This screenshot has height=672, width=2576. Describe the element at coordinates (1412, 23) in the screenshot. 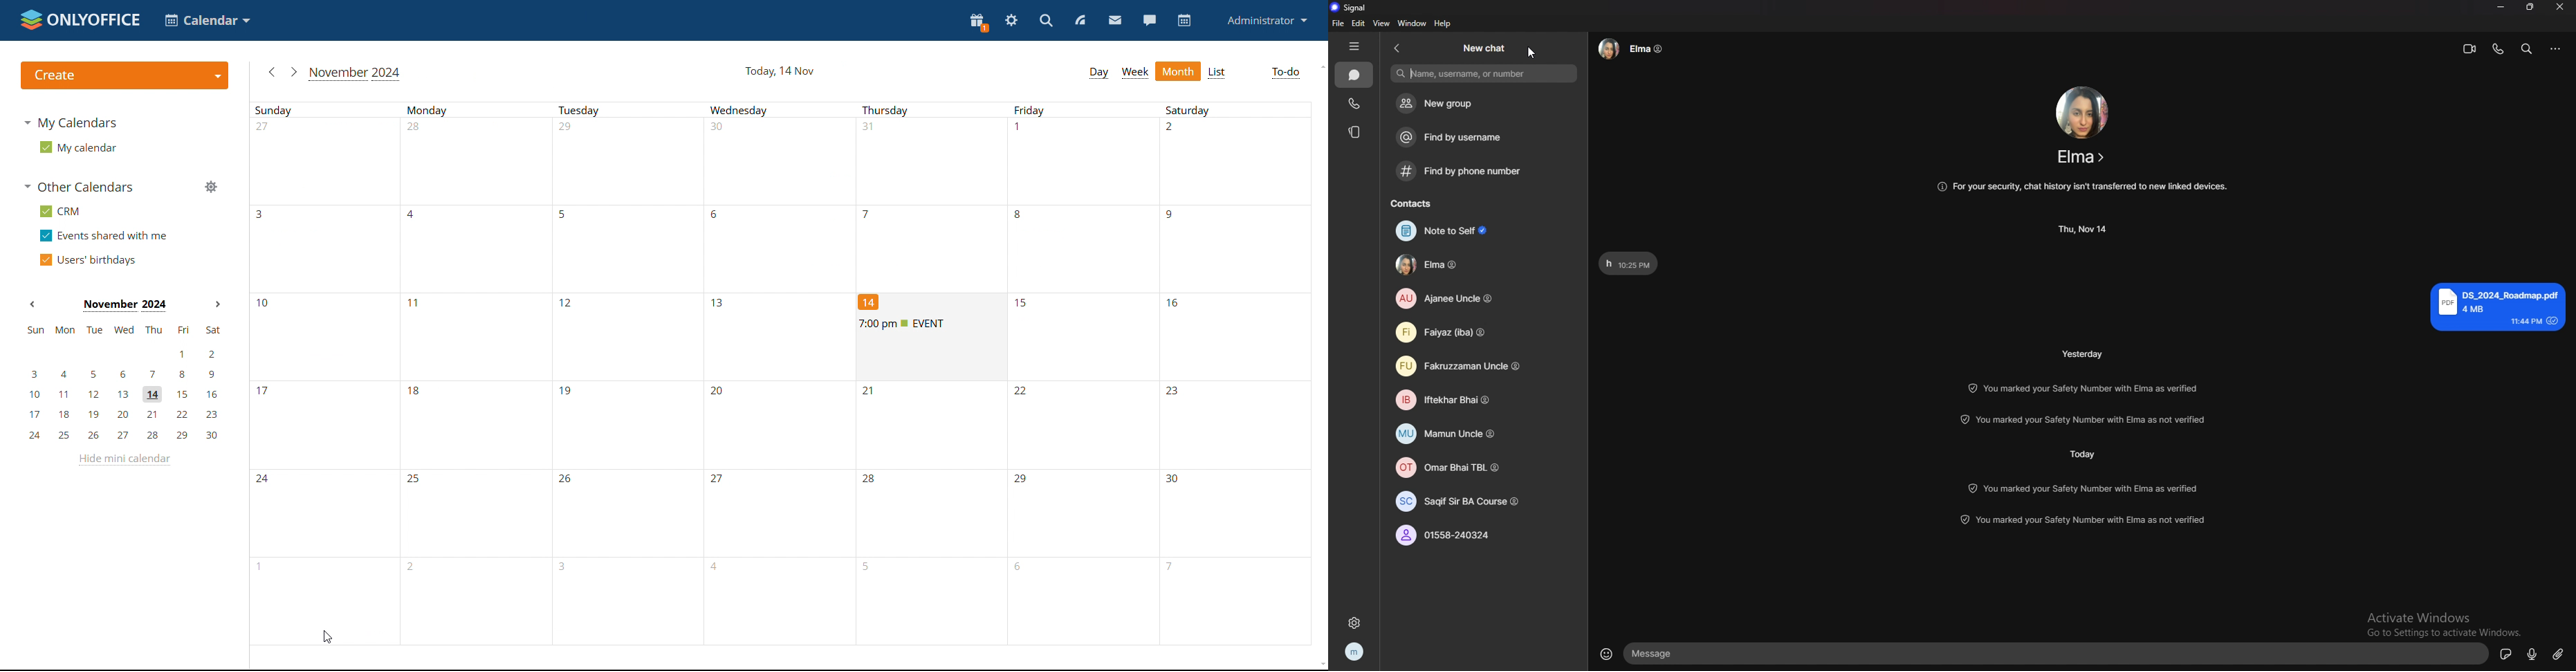

I see `window` at that location.